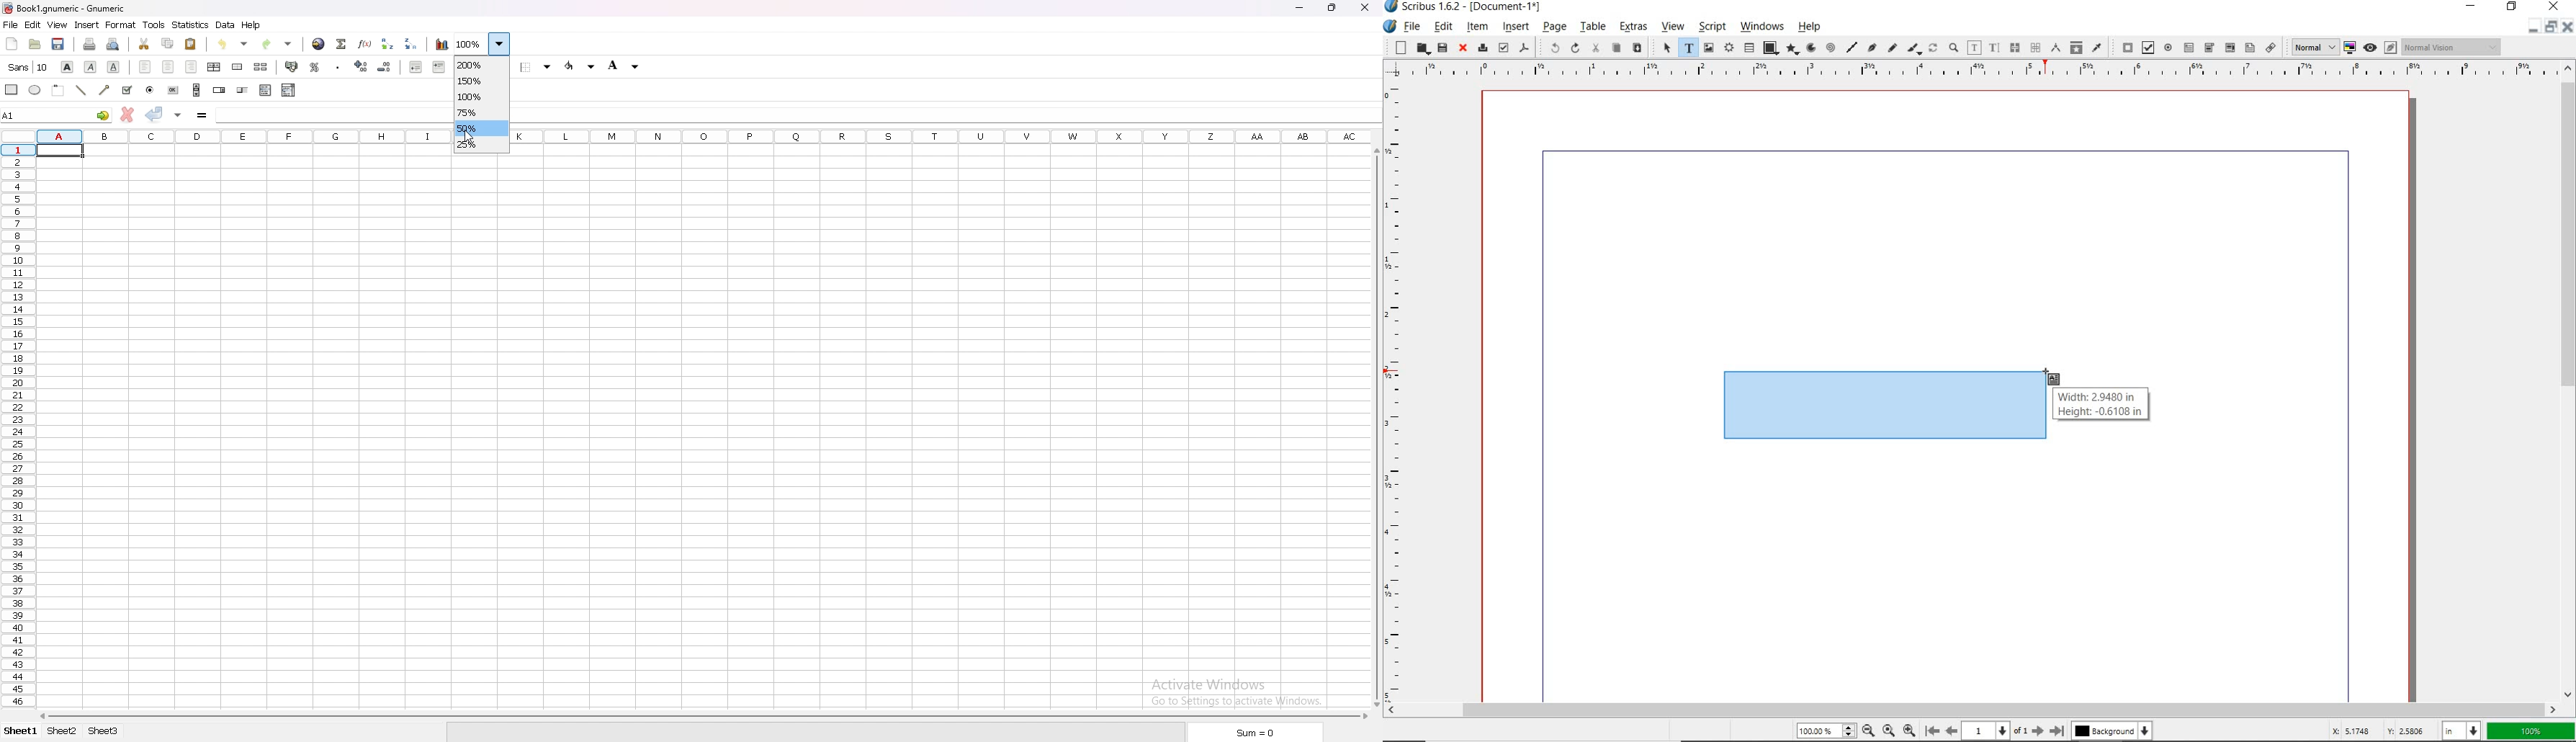 The image size is (2576, 756). Describe the element at coordinates (35, 45) in the screenshot. I see `open` at that location.